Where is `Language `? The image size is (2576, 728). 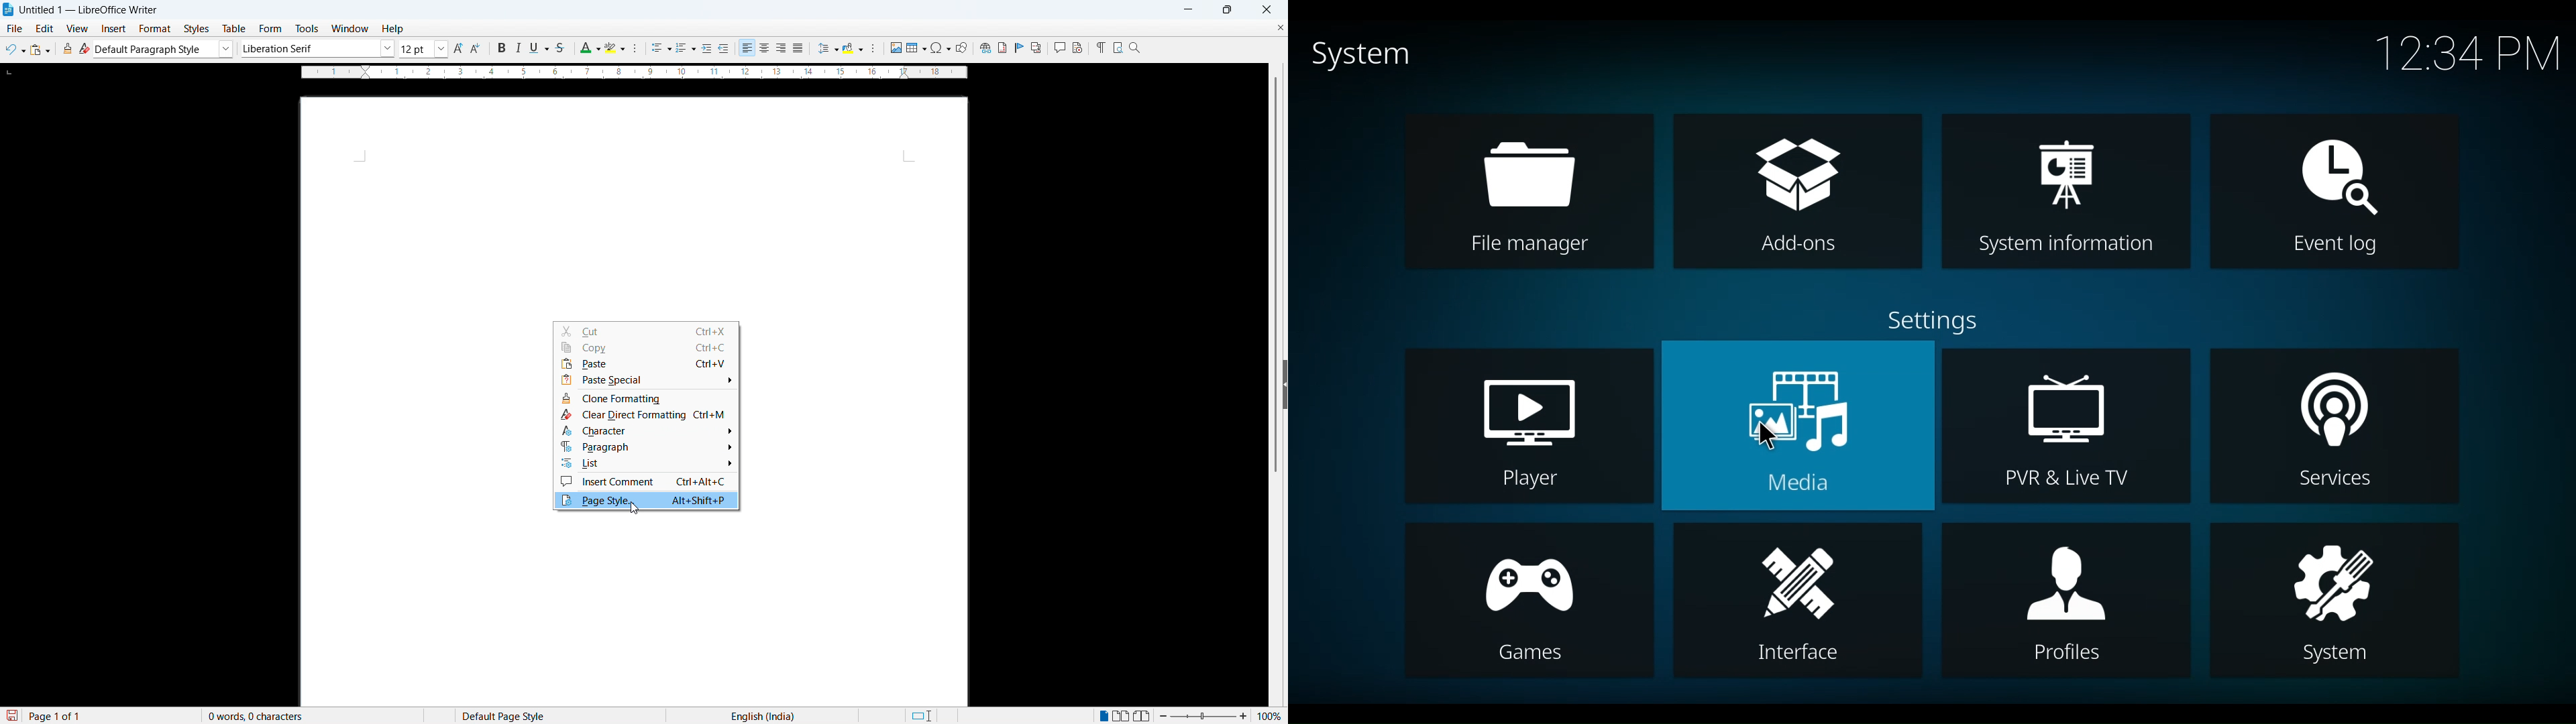 Language  is located at coordinates (763, 715).